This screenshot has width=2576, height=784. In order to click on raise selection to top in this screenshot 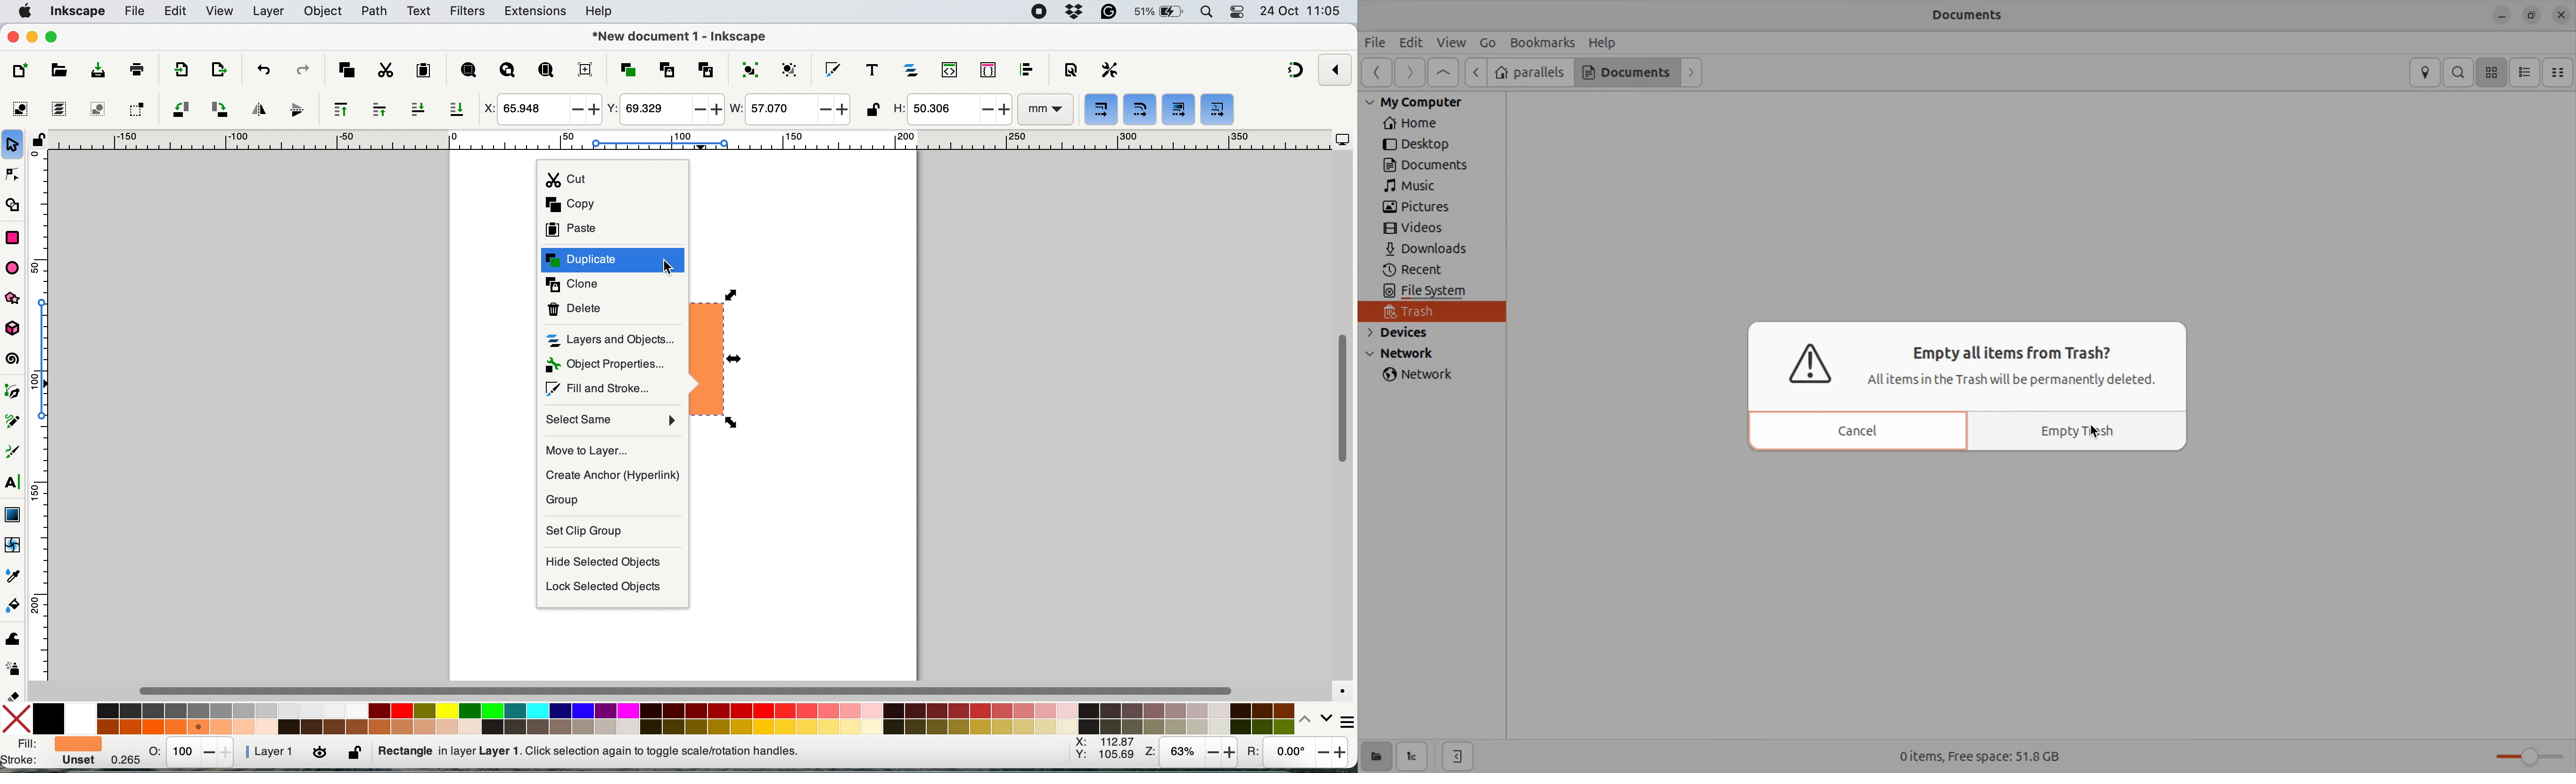, I will do `click(336, 109)`.